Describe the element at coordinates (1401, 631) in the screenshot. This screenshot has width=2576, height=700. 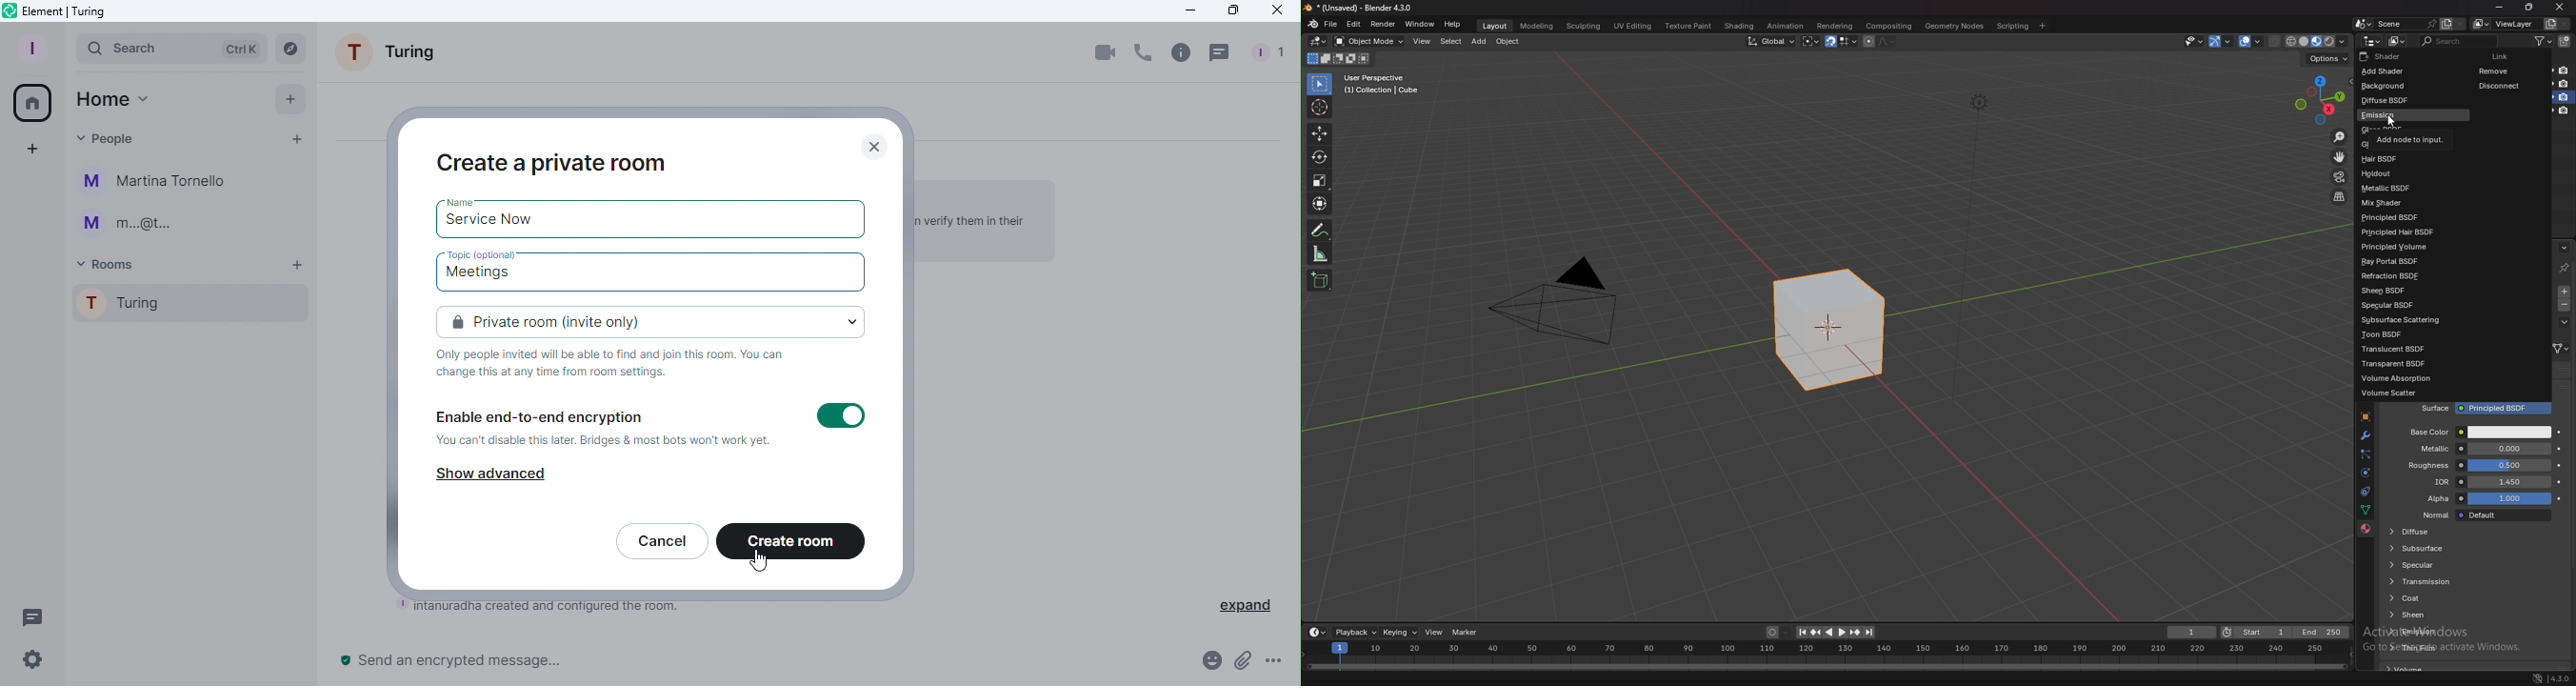
I see `keying` at that location.